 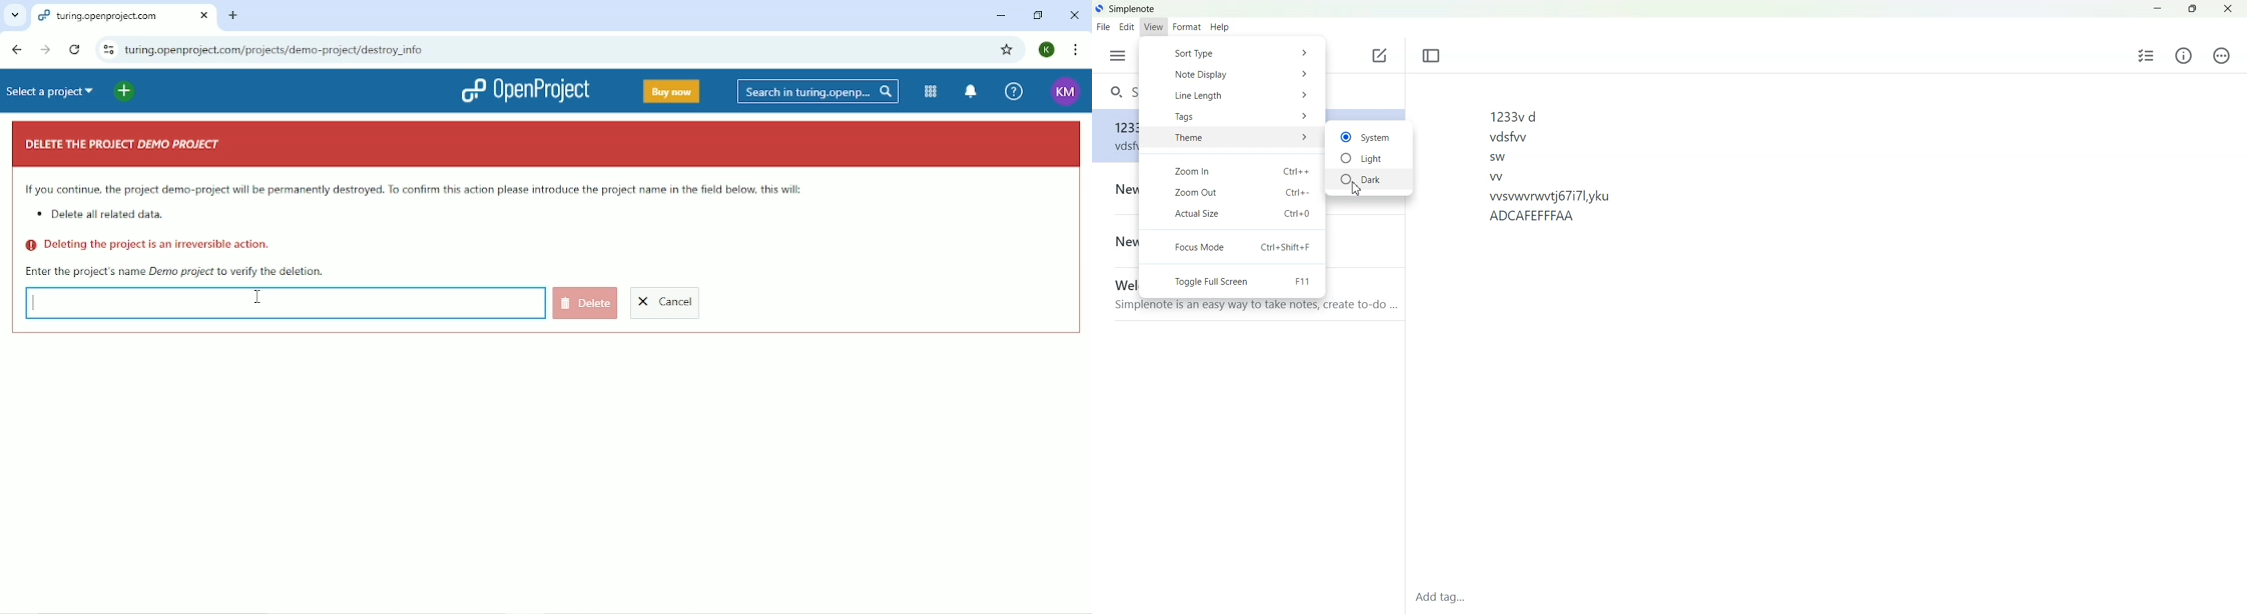 I want to click on New tab, so click(x=235, y=16).